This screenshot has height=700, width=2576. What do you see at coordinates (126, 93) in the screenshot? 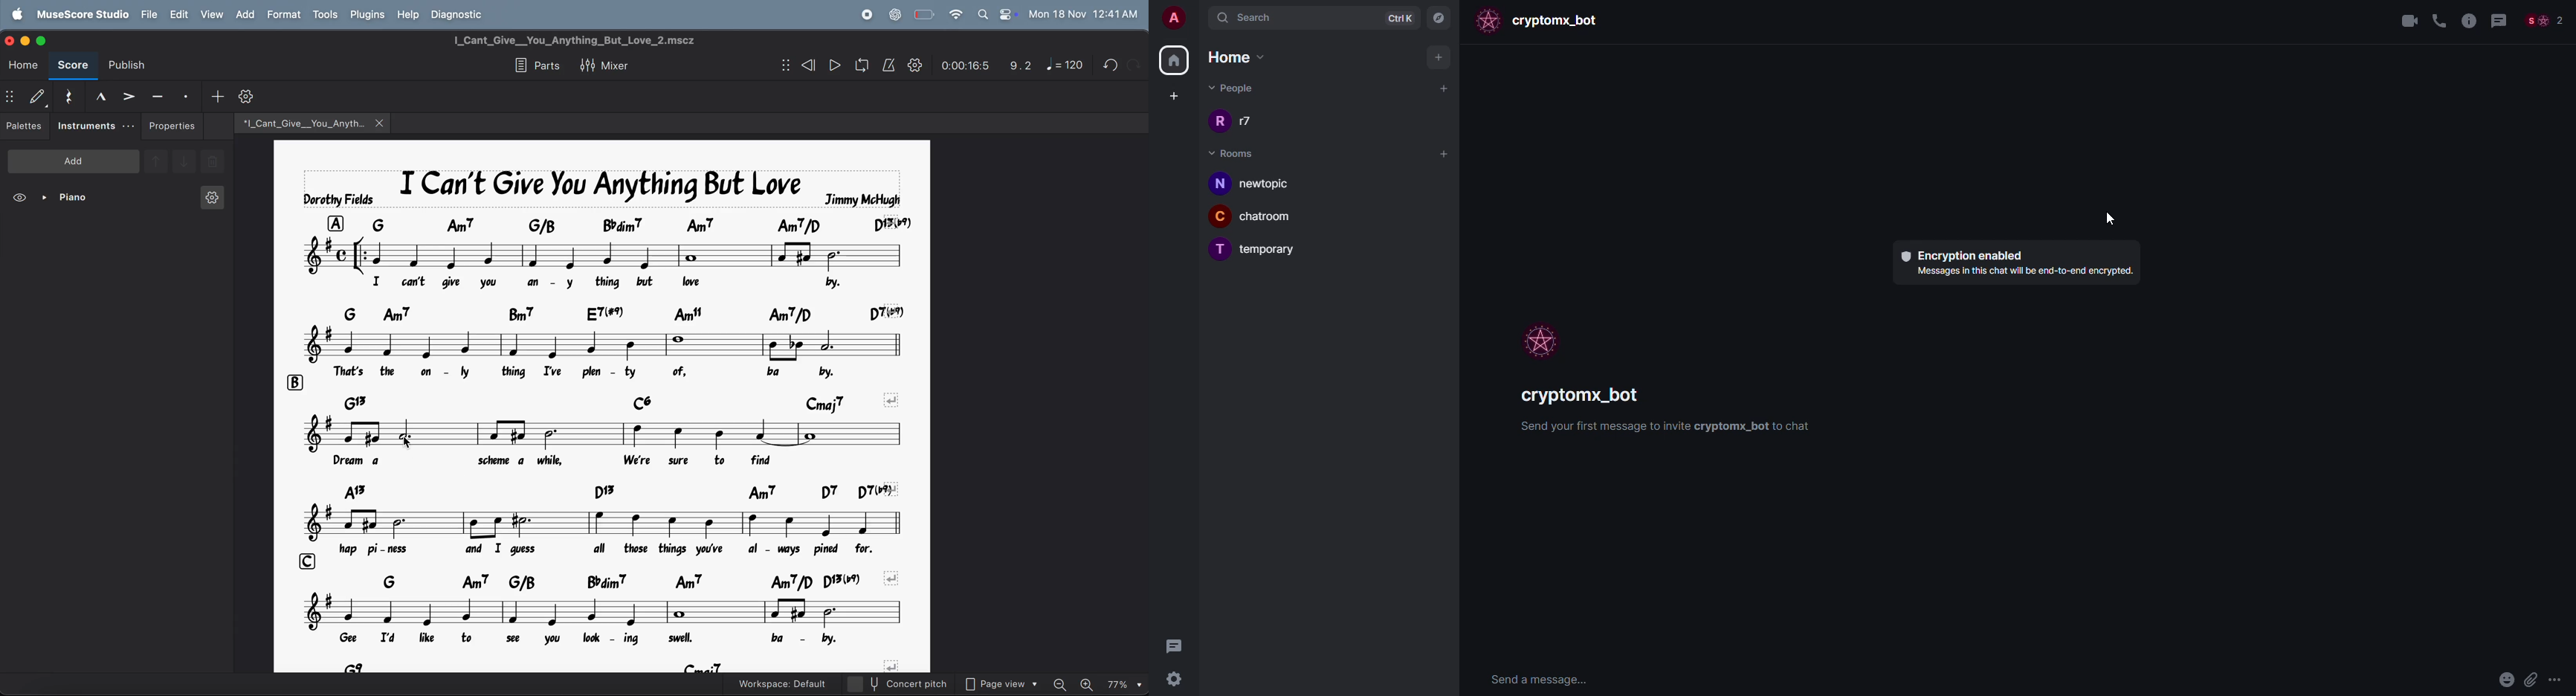
I see `accent` at bounding box center [126, 93].